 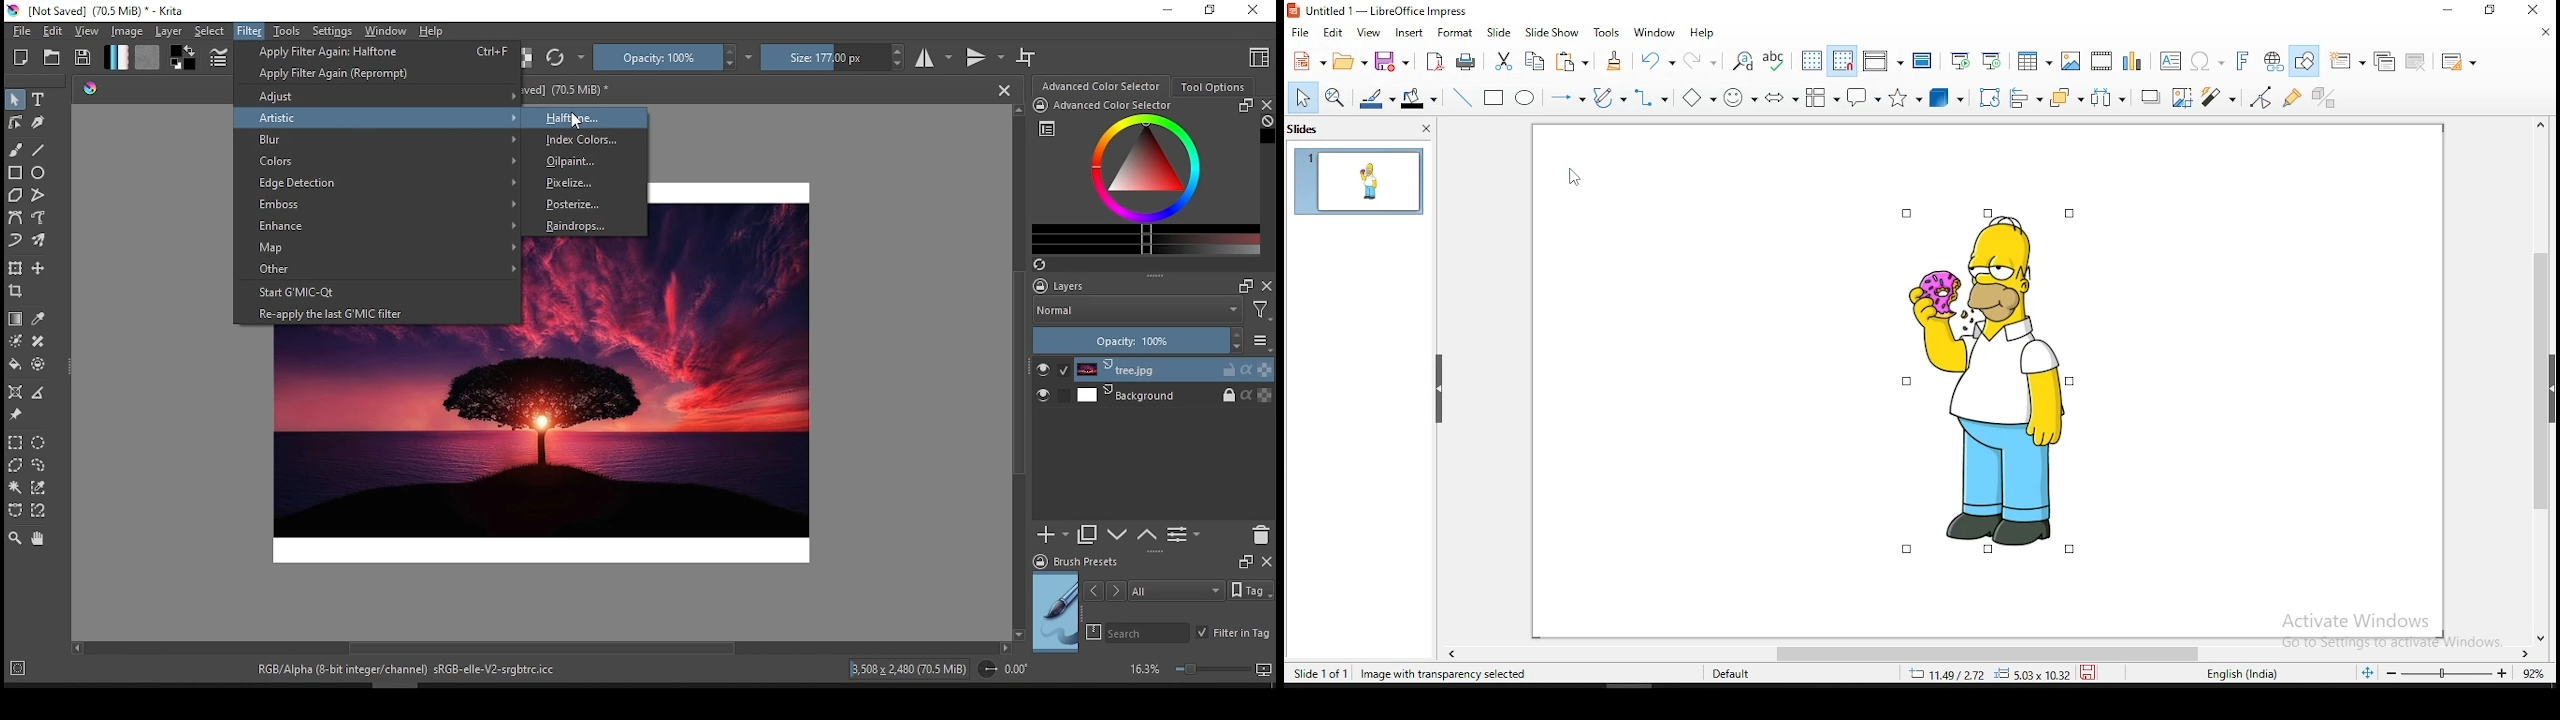 I want to click on image, so click(x=668, y=279).